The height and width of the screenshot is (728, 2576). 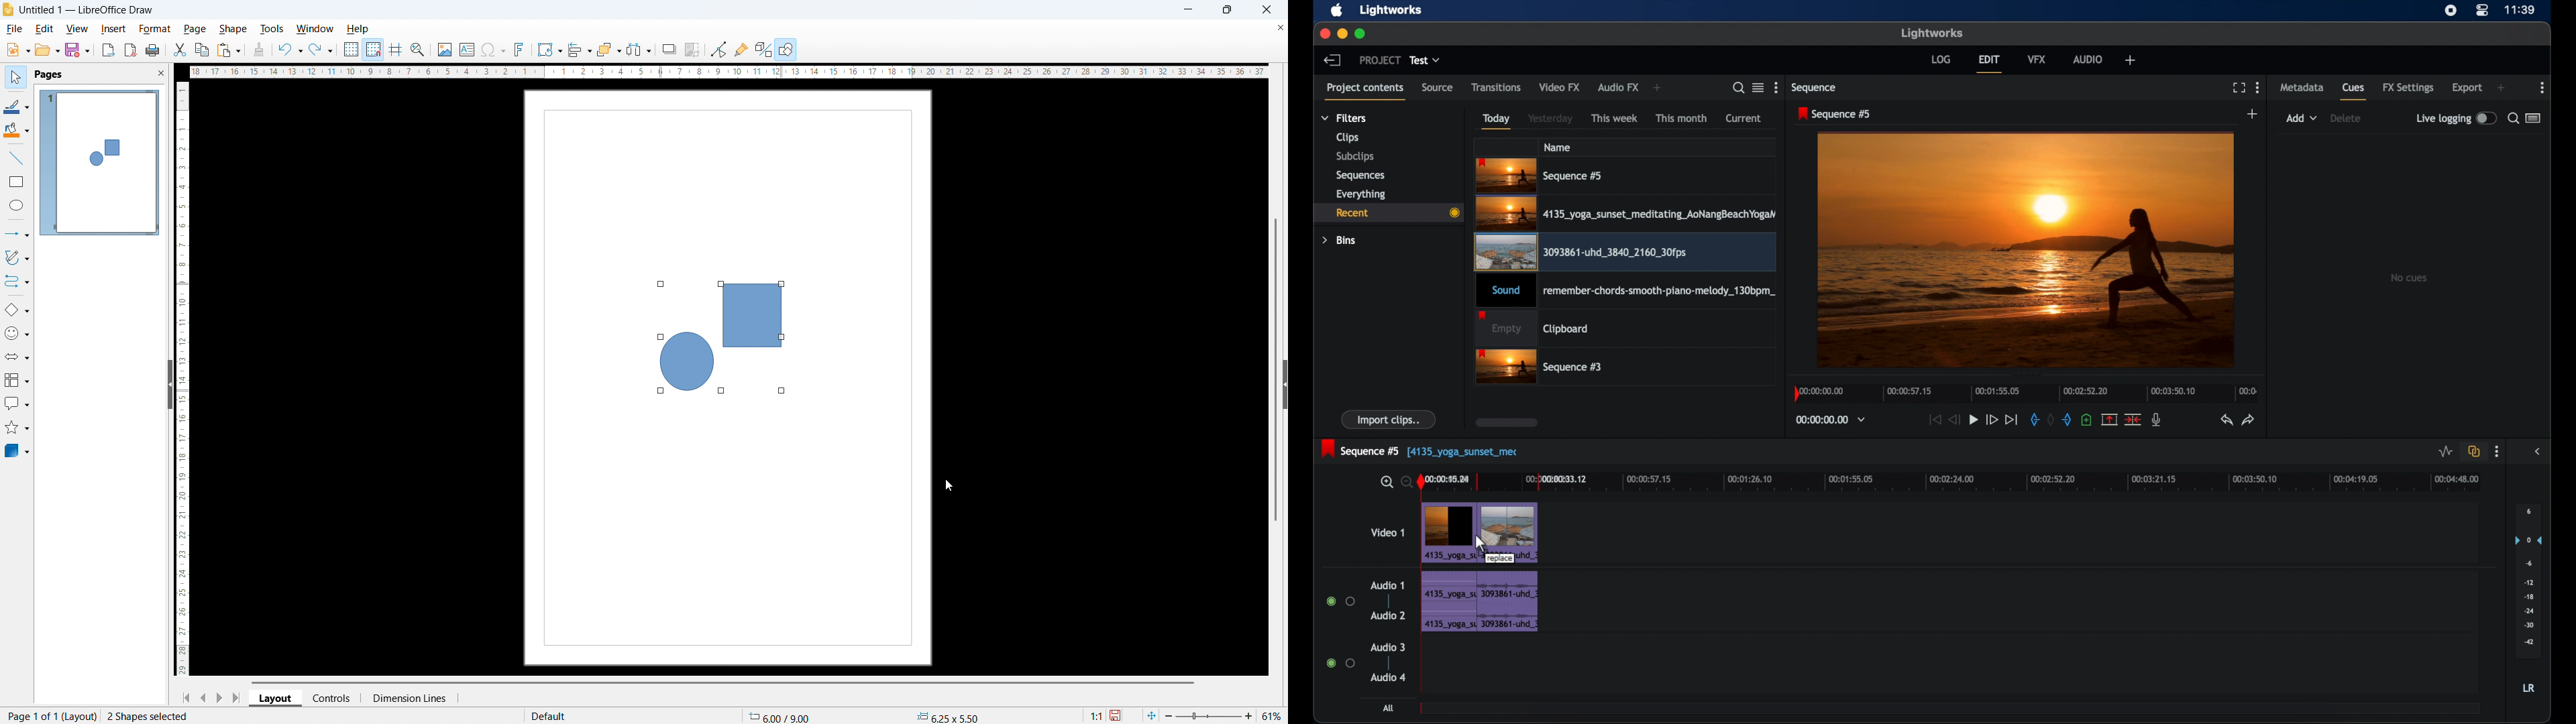 I want to click on add, so click(x=2302, y=118).